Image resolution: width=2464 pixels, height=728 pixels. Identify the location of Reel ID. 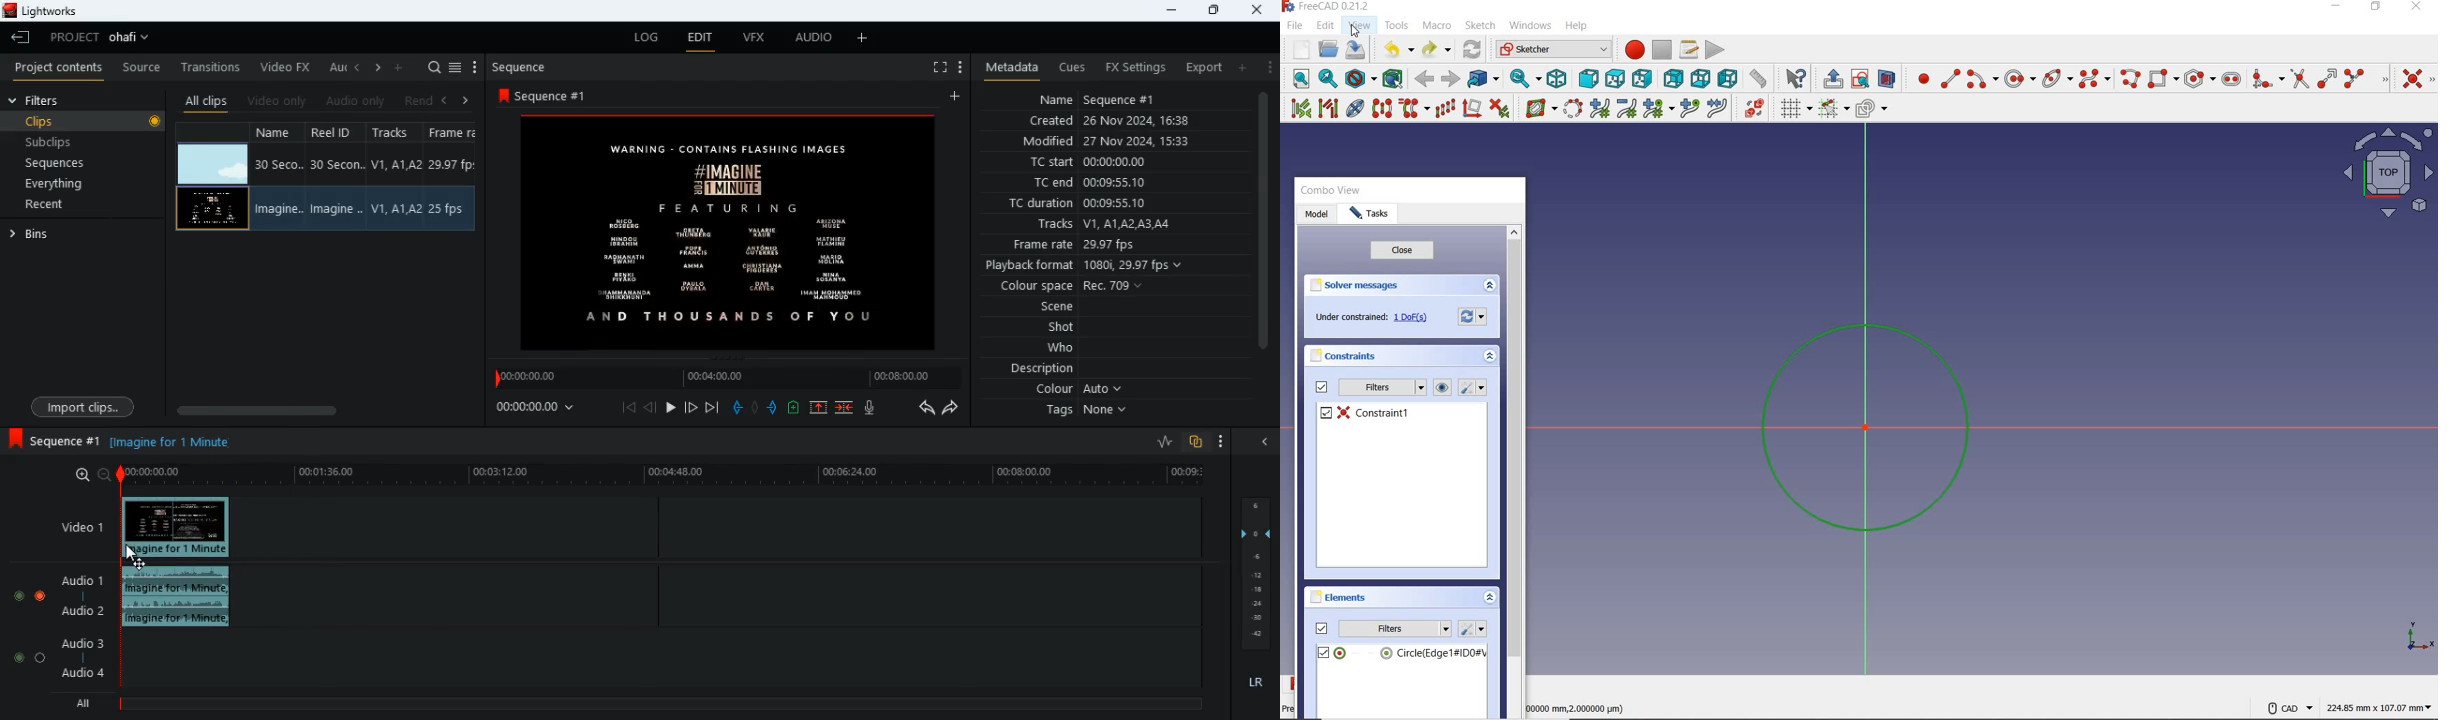
(338, 165).